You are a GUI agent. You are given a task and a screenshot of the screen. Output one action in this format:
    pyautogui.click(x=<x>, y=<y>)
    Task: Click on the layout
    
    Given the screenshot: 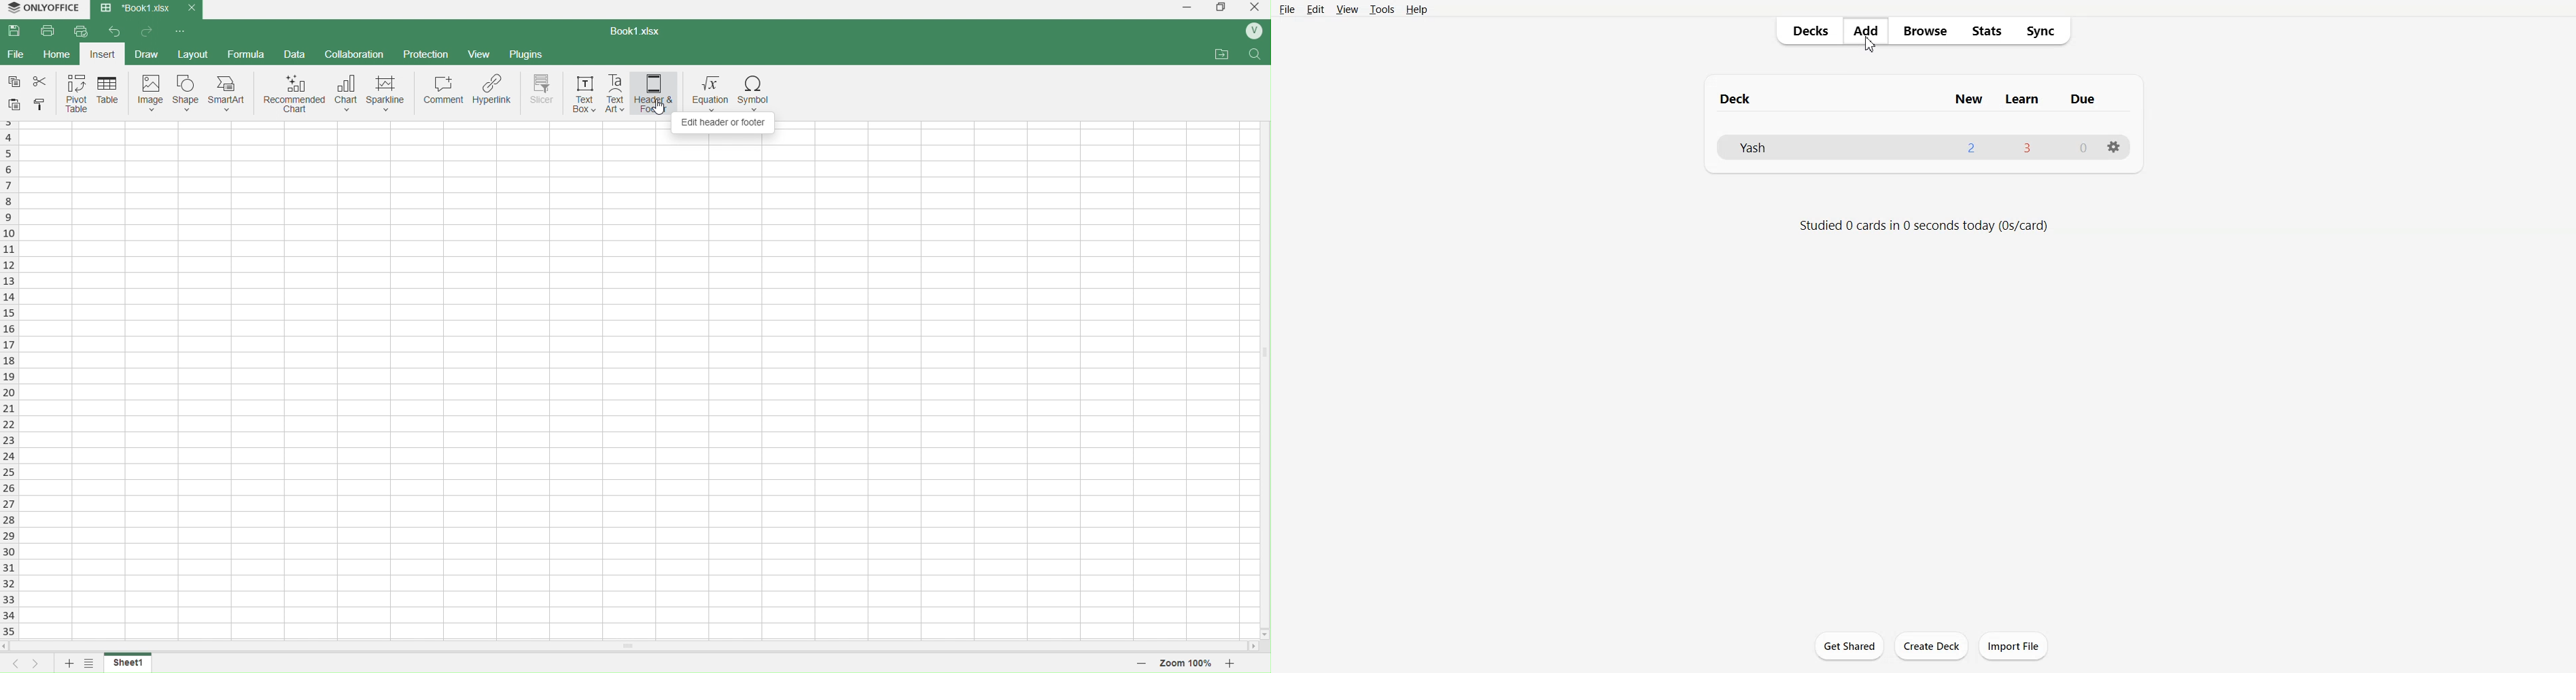 What is the action you would take?
    pyautogui.click(x=194, y=54)
    